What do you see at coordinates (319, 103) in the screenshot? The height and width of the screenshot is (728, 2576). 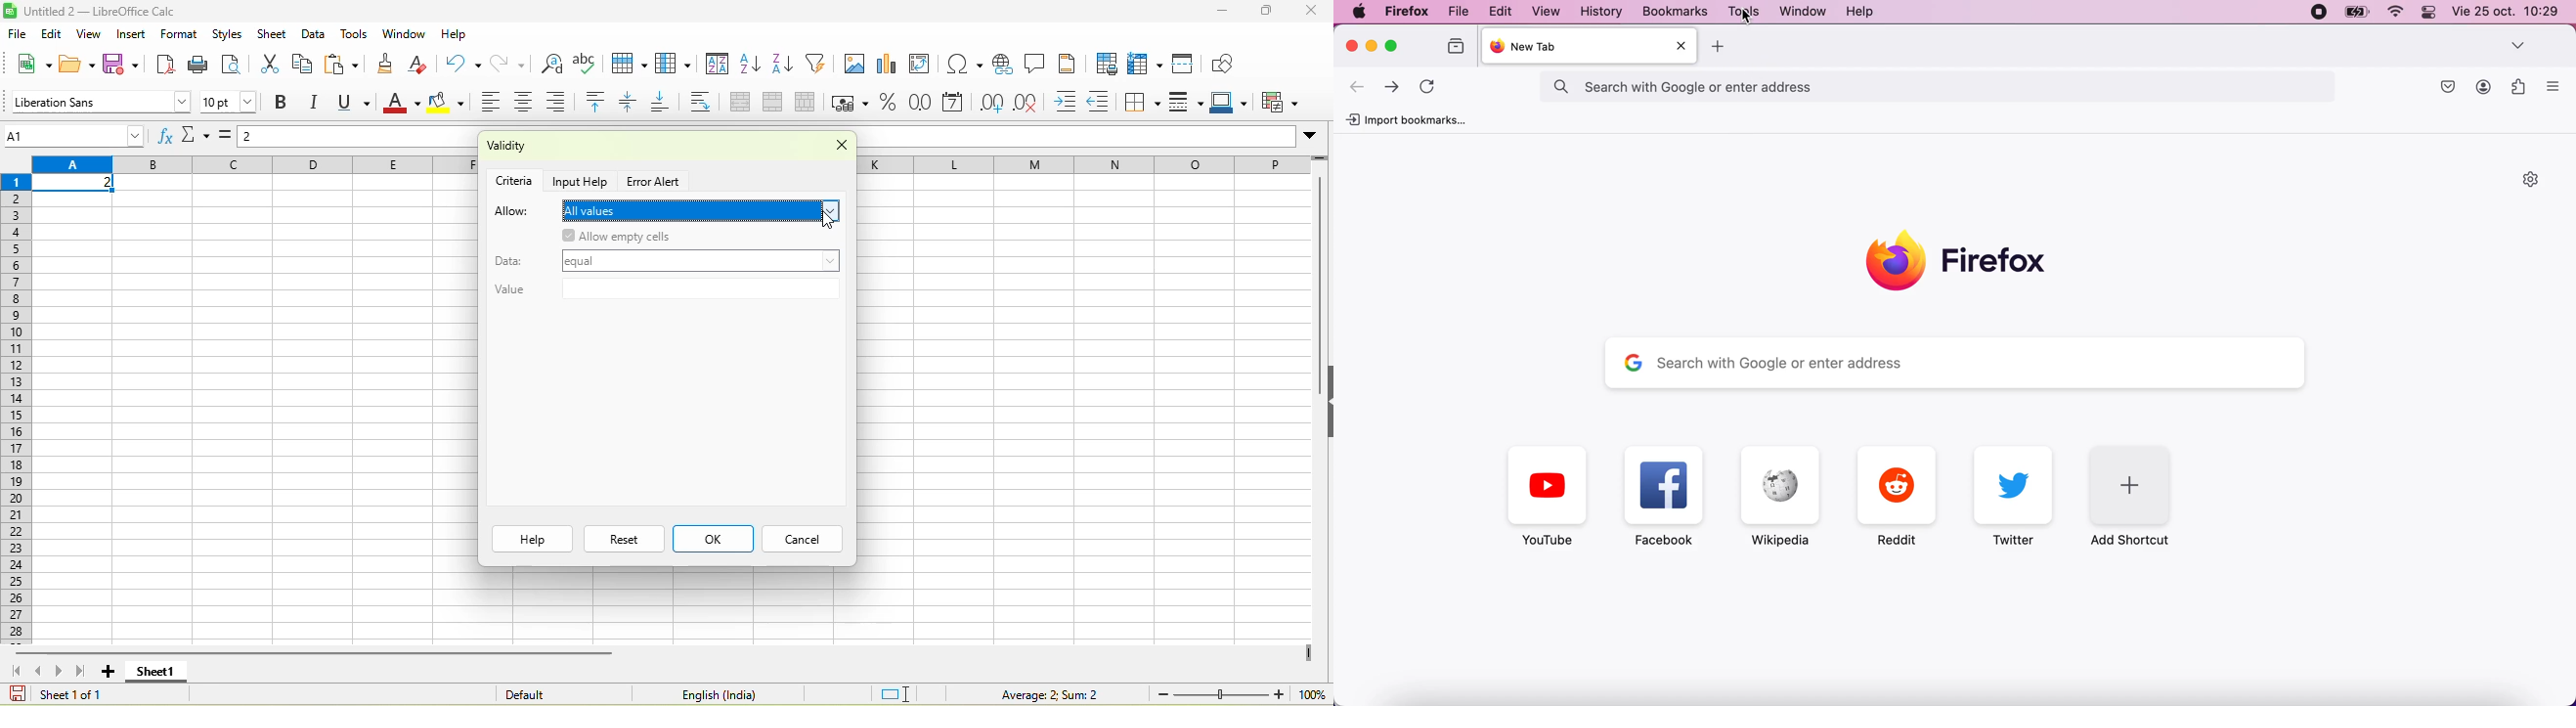 I see `italics` at bounding box center [319, 103].